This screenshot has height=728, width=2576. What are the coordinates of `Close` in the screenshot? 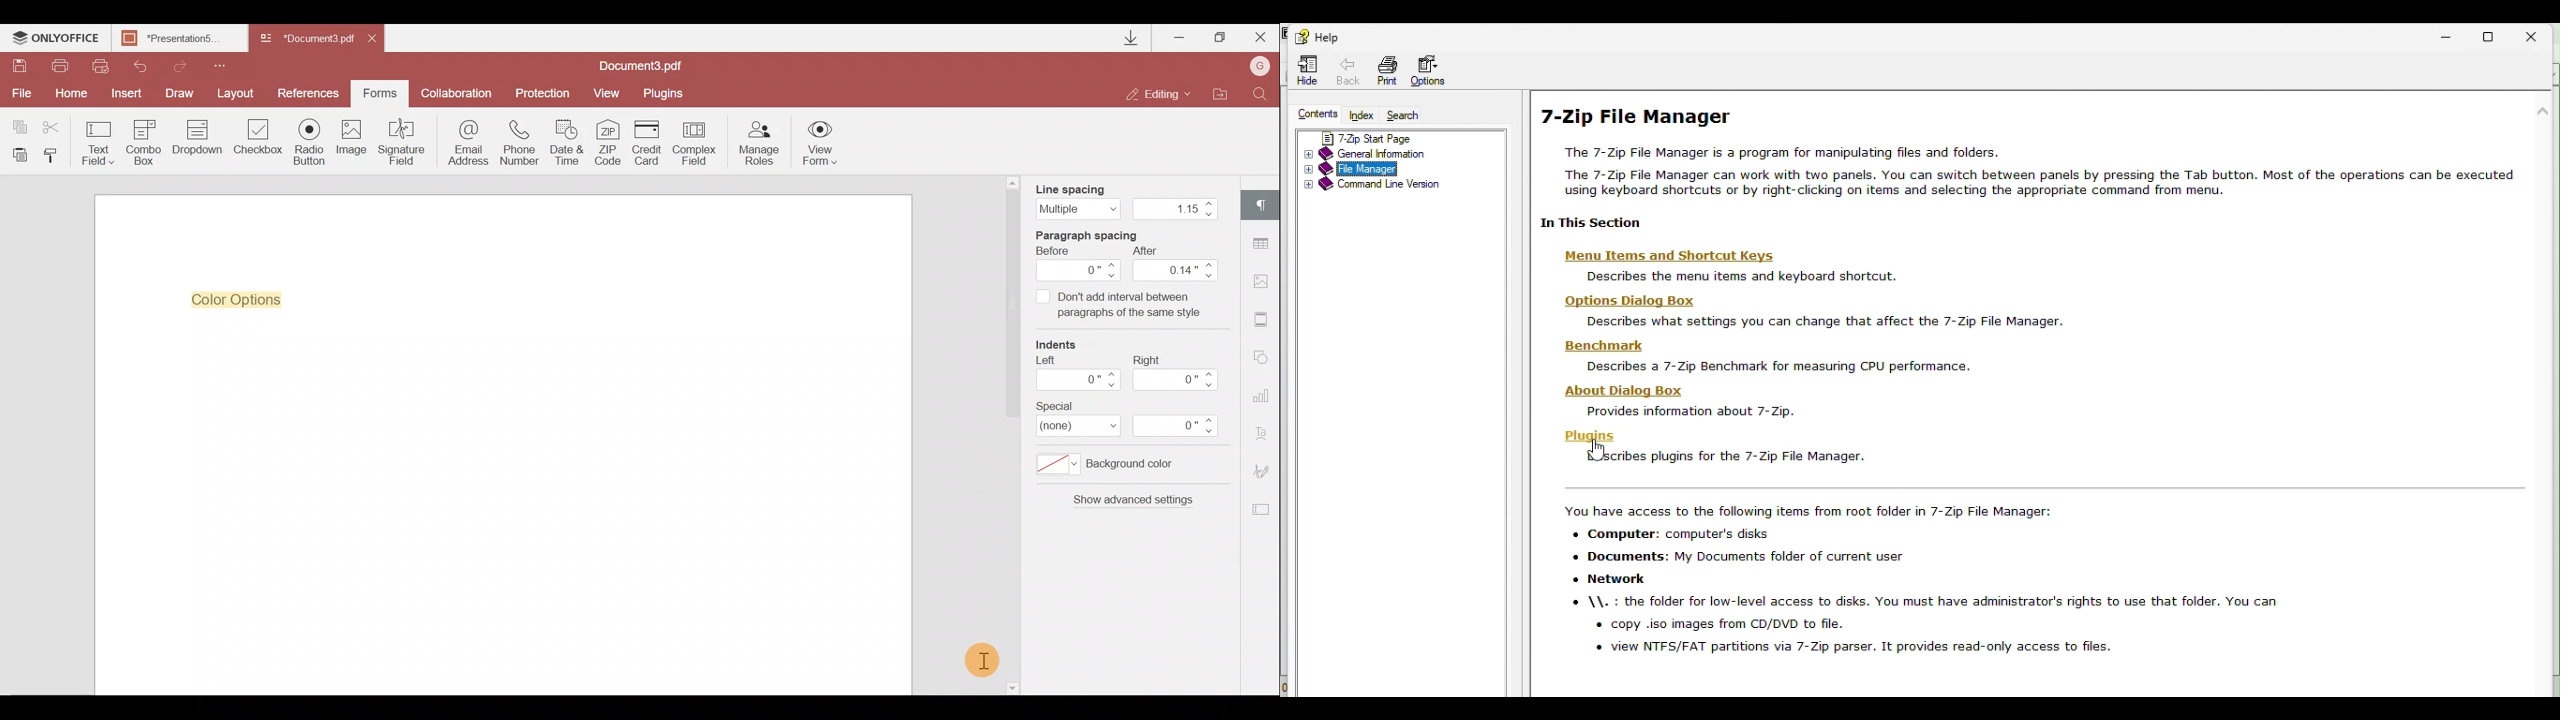 It's located at (1259, 38).